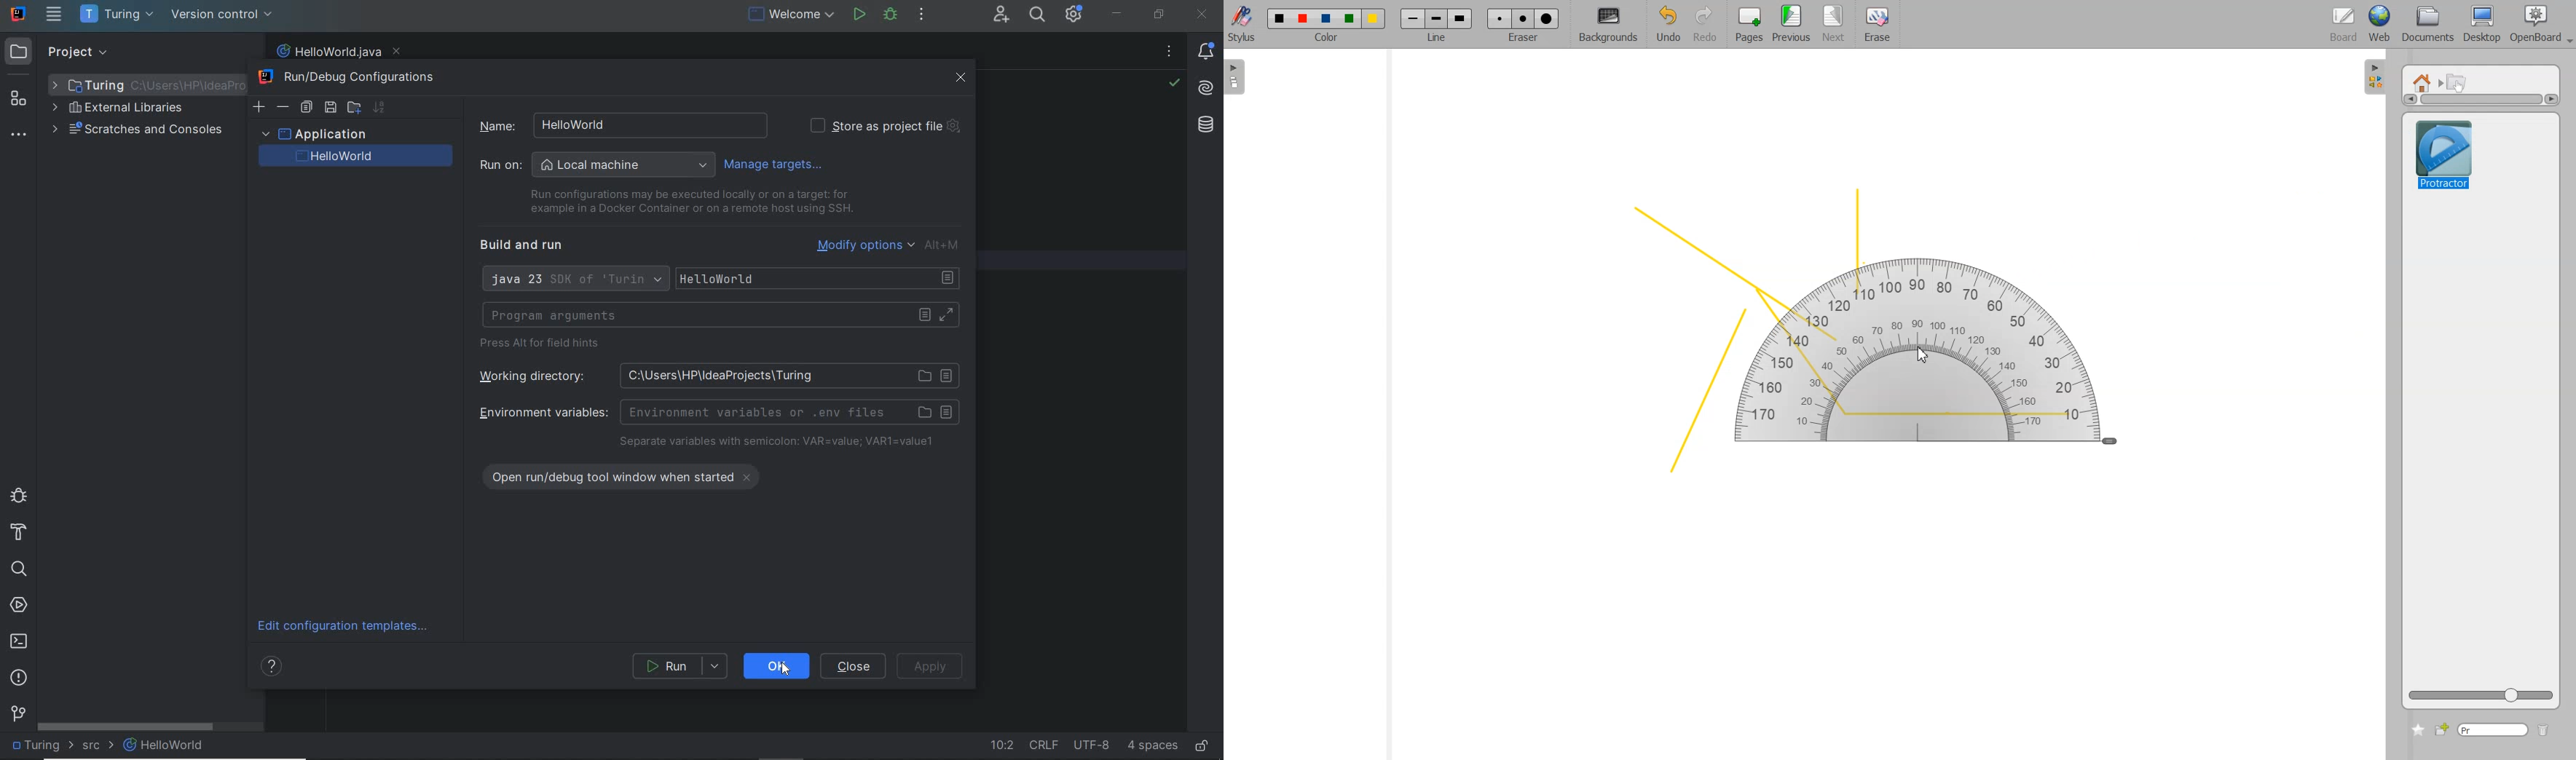 The height and width of the screenshot is (784, 2576). Describe the element at coordinates (1327, 18) in the screenshot. I see `Color` at that location.